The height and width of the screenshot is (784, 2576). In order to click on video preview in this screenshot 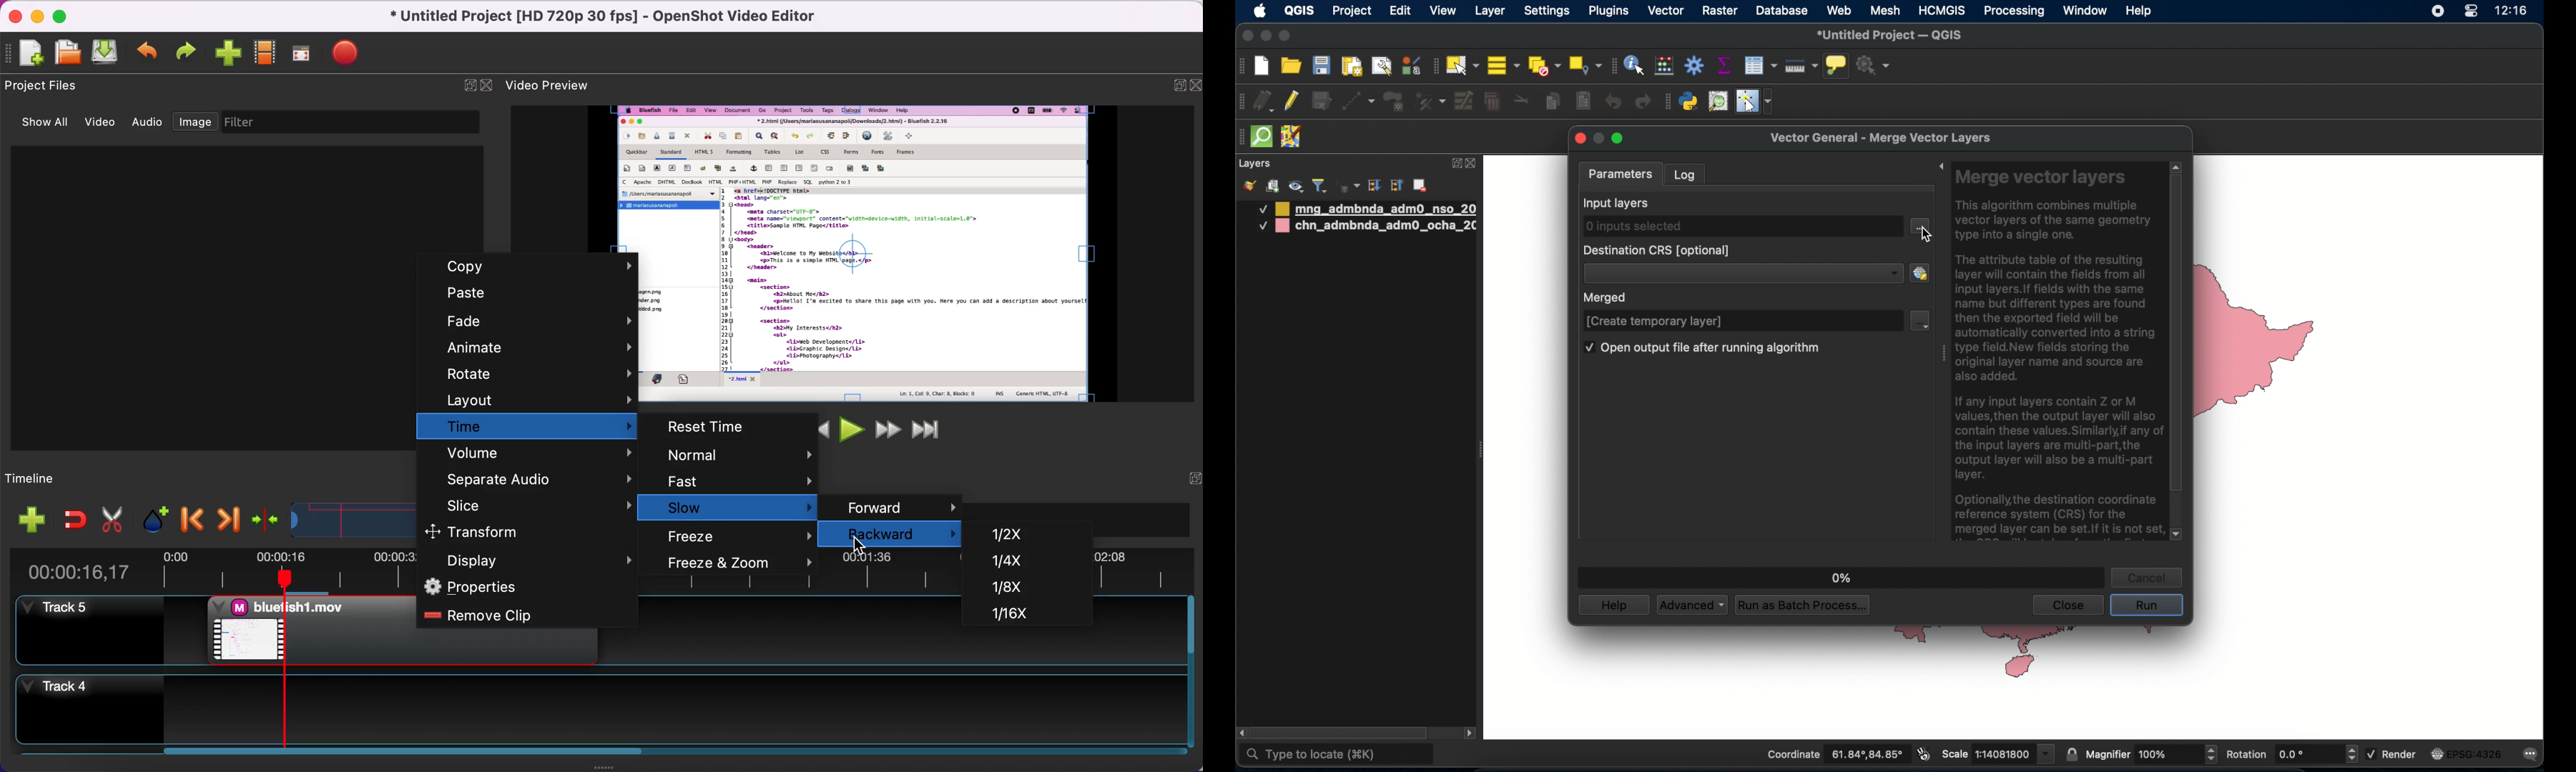, I will do `click(558, 83)`.